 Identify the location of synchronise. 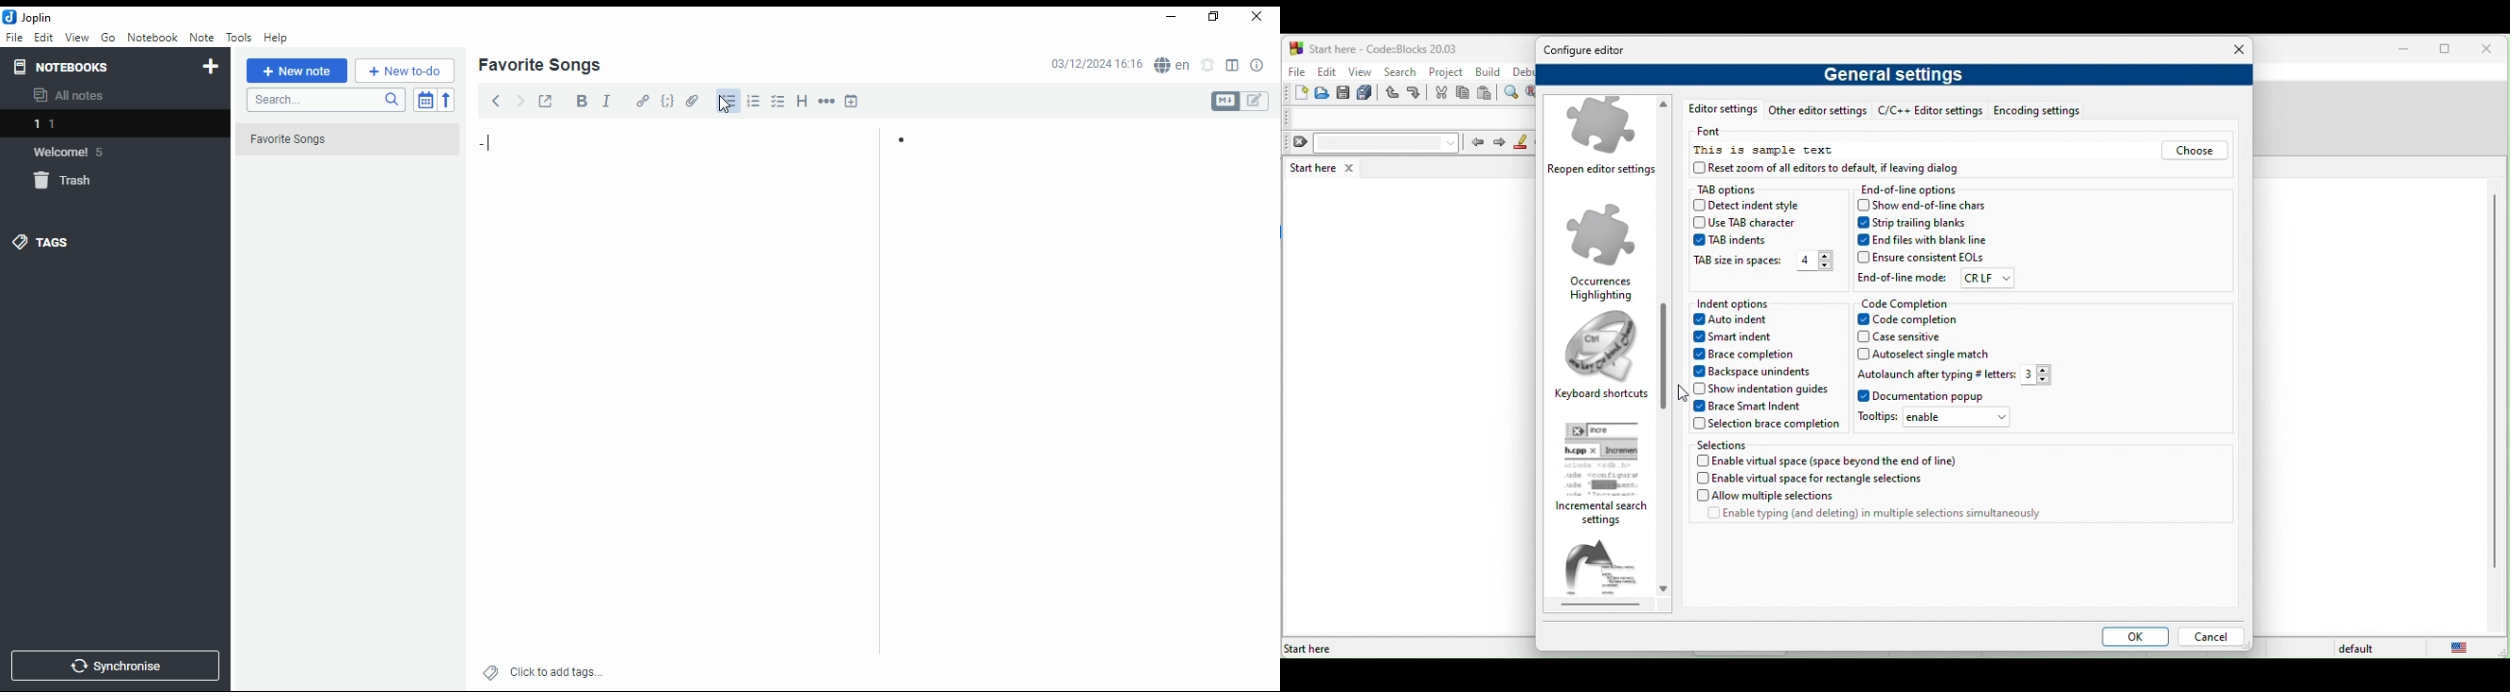
(112, 665).